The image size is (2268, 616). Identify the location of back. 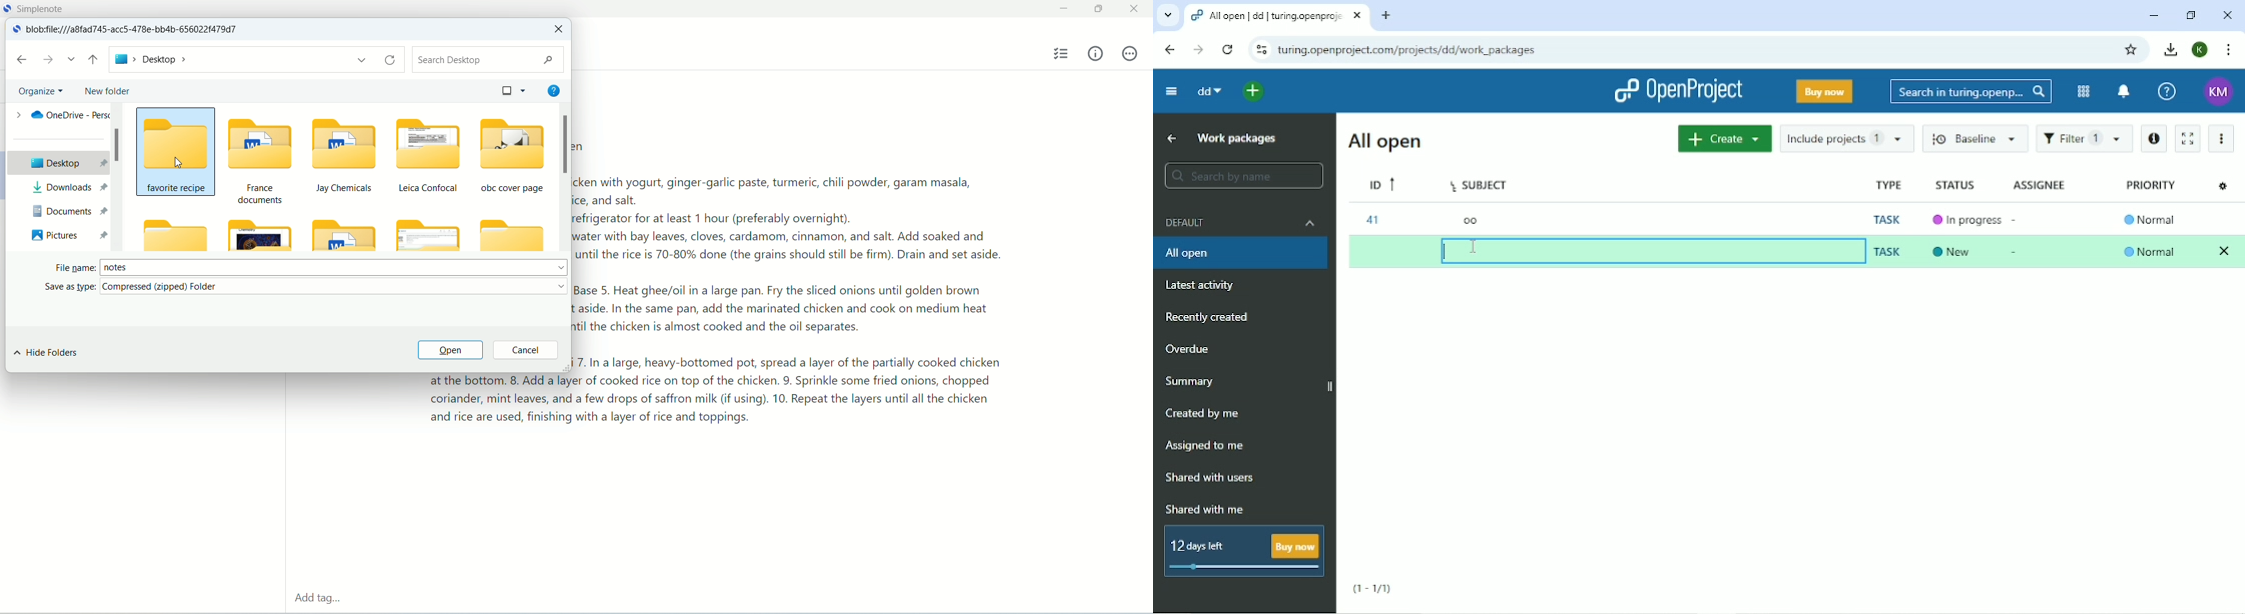
(21, 59).